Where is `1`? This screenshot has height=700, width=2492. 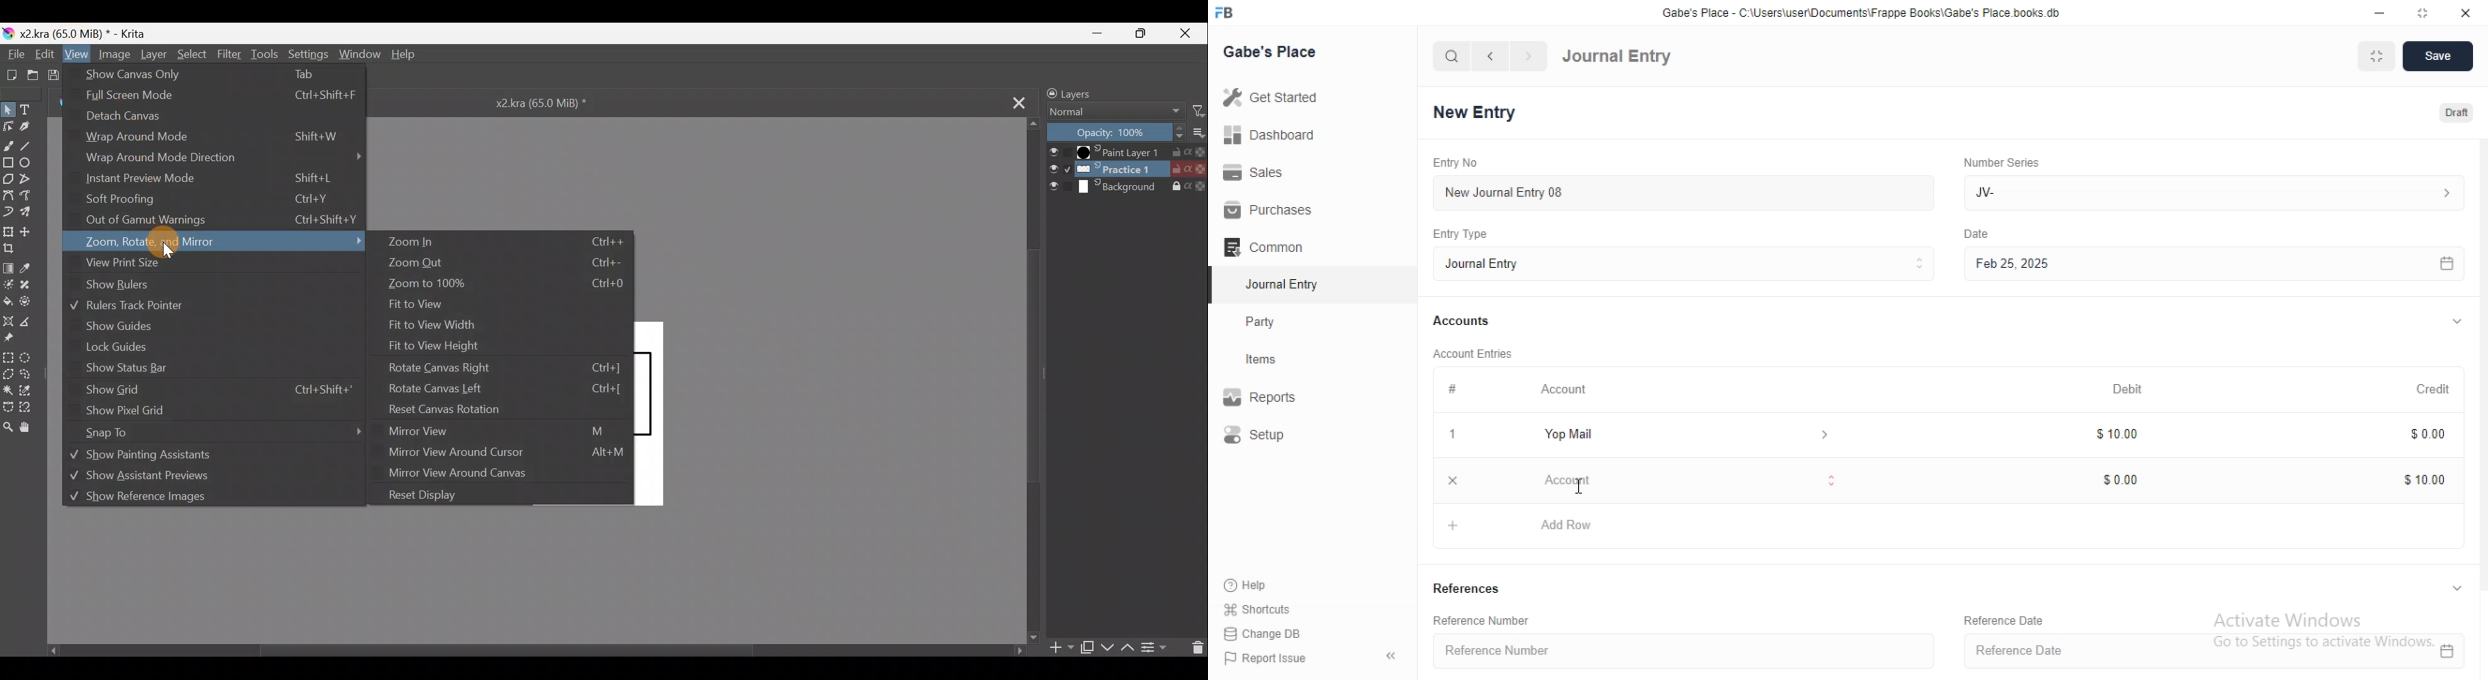 1 is located at coordinates (1453, 435).